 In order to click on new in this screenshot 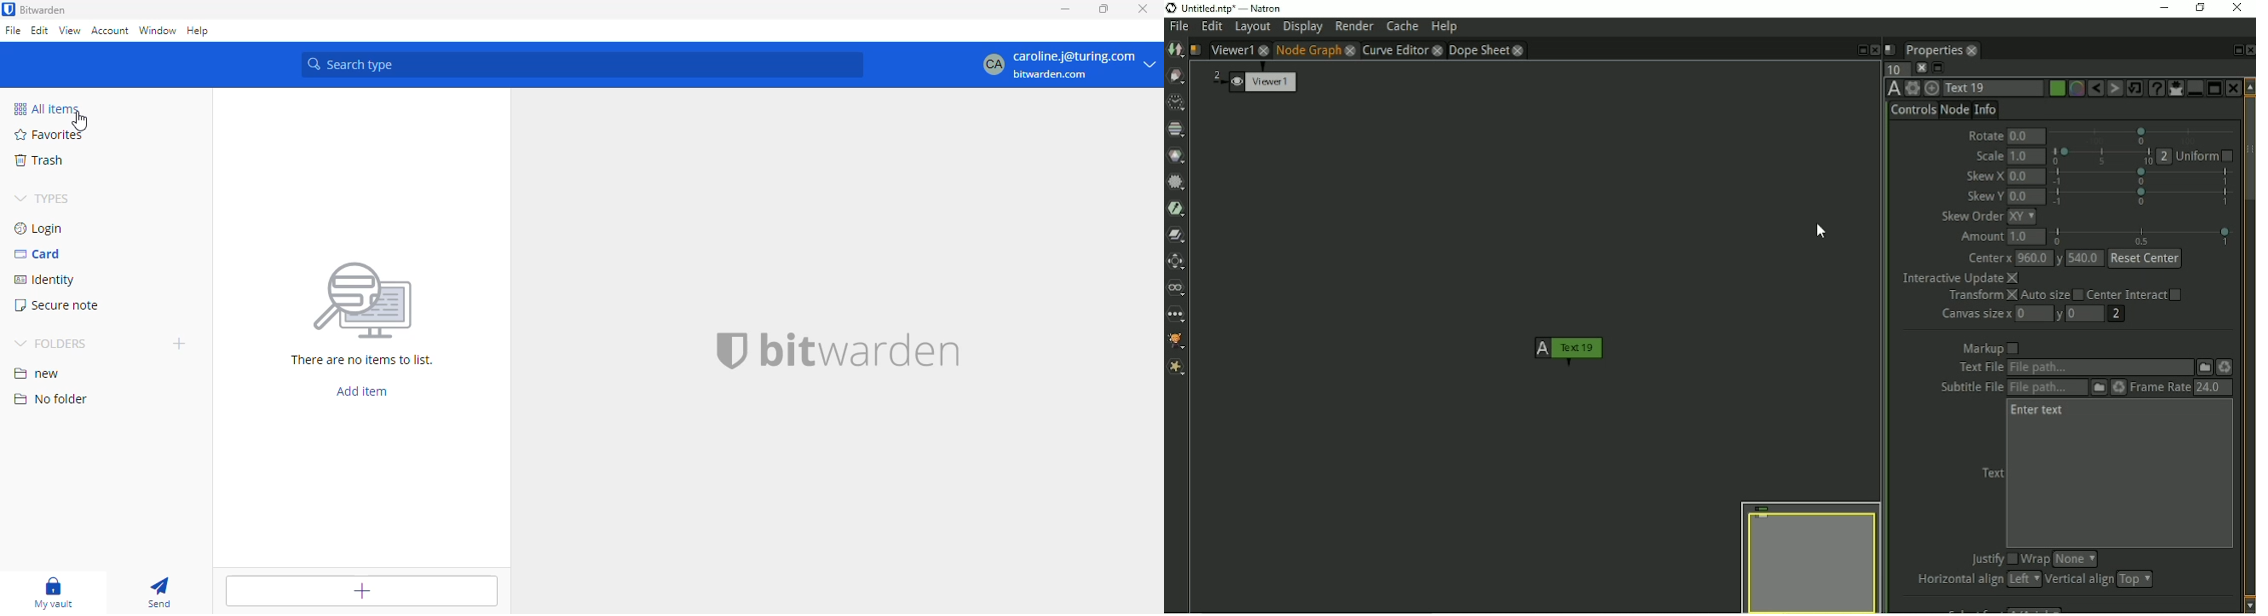, I will do `click(38, 374)`.